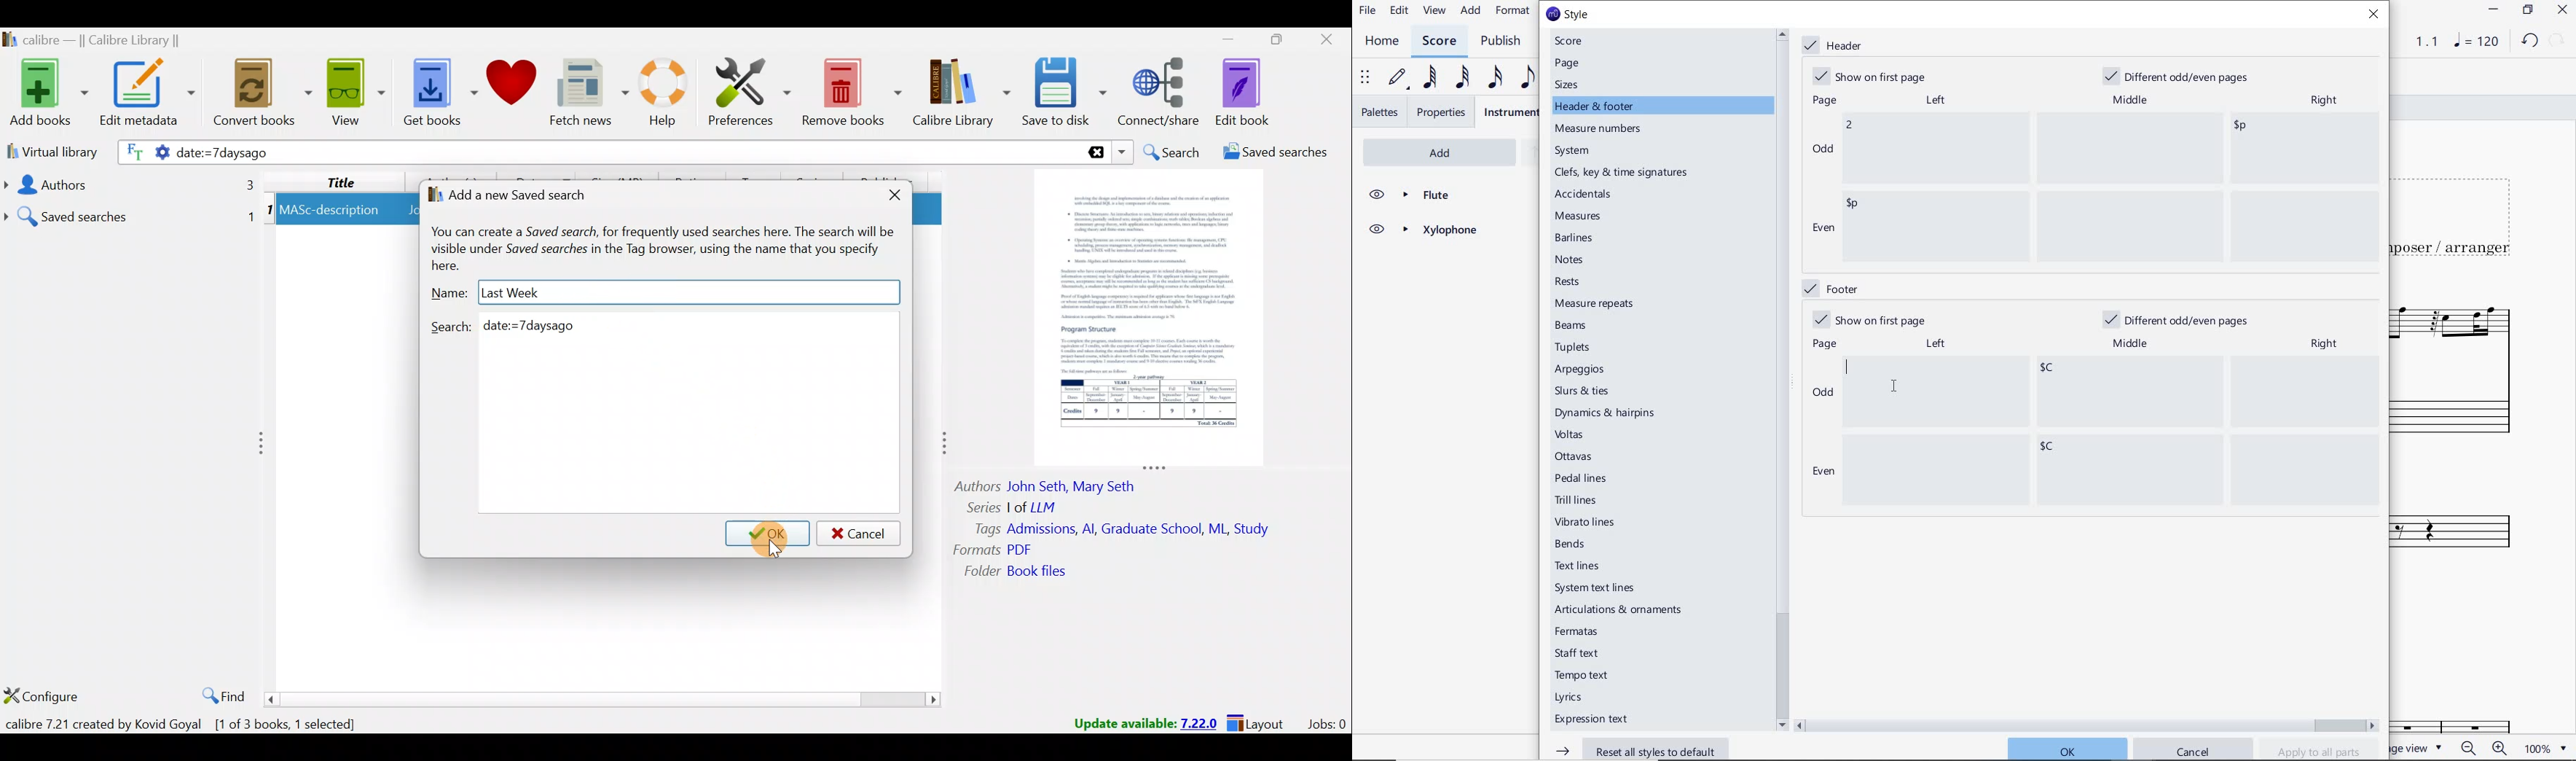  I want to click on notes, so click(1570, 259).